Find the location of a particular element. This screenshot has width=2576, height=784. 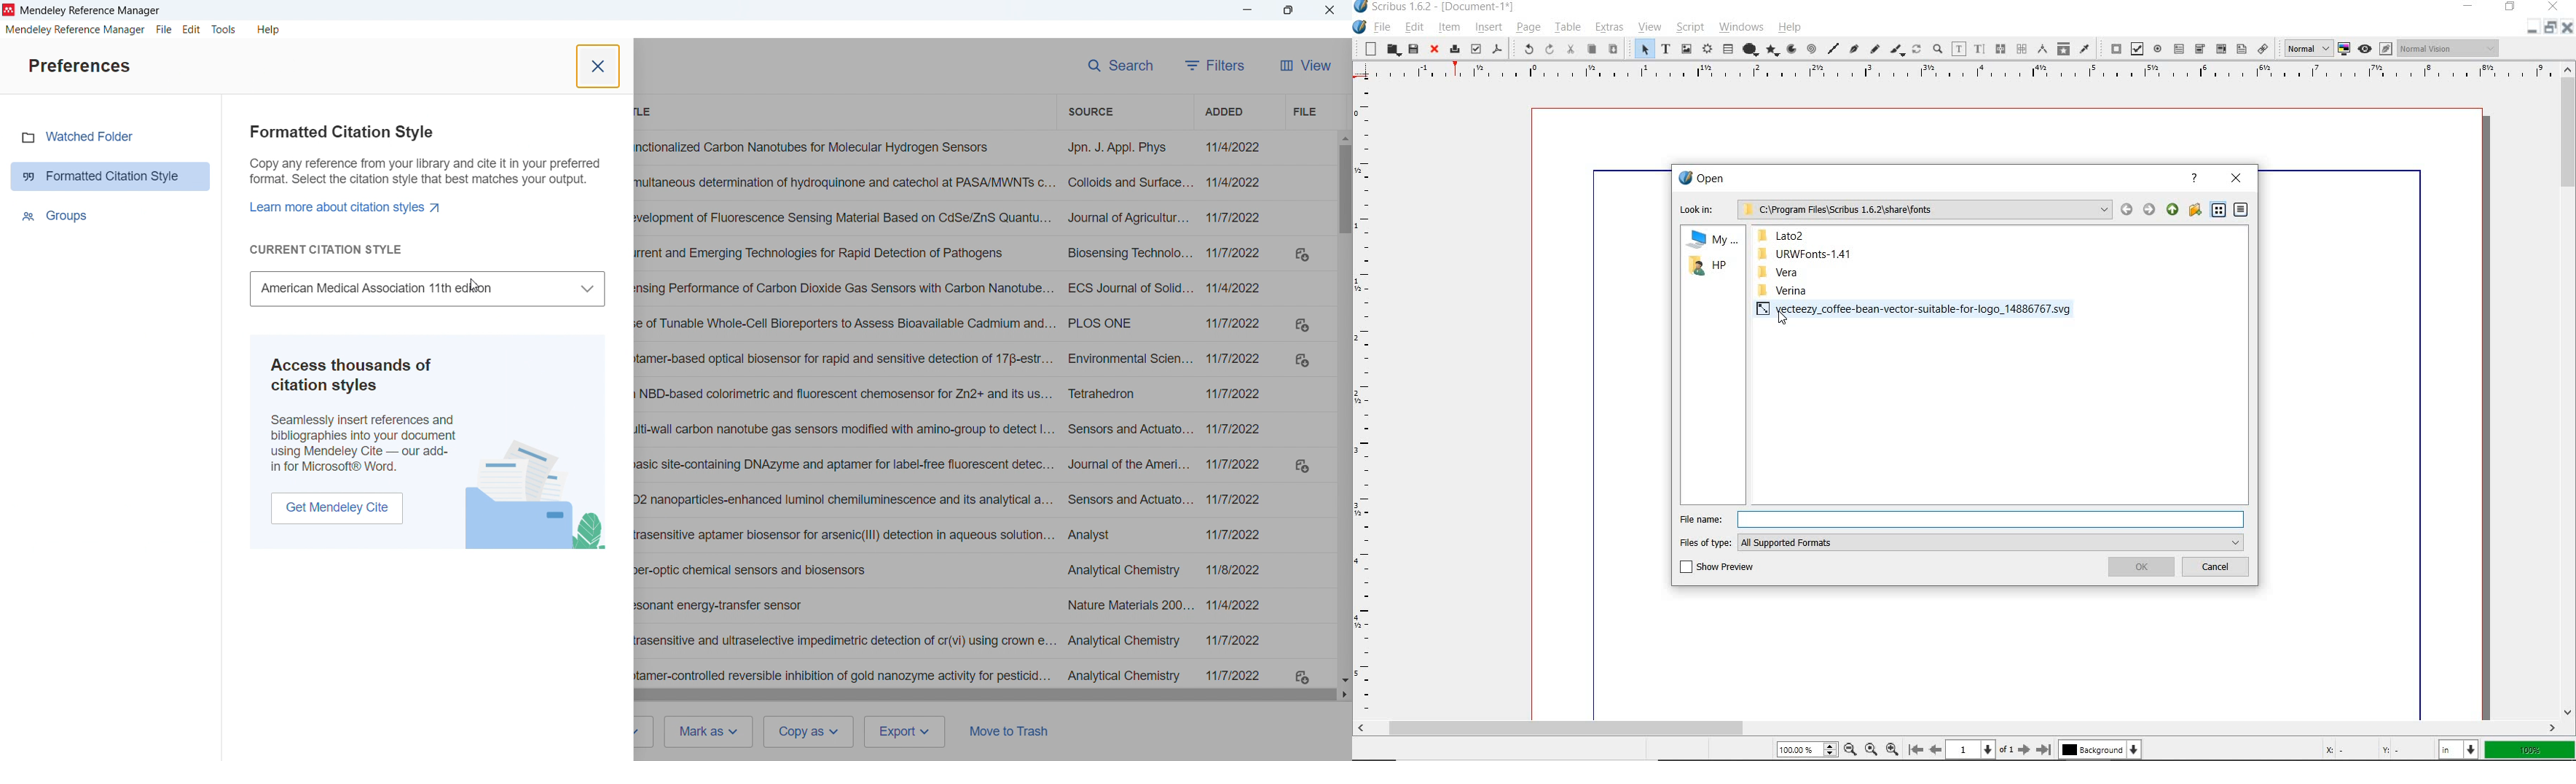

measurements is located at coordinates (2043, 49).